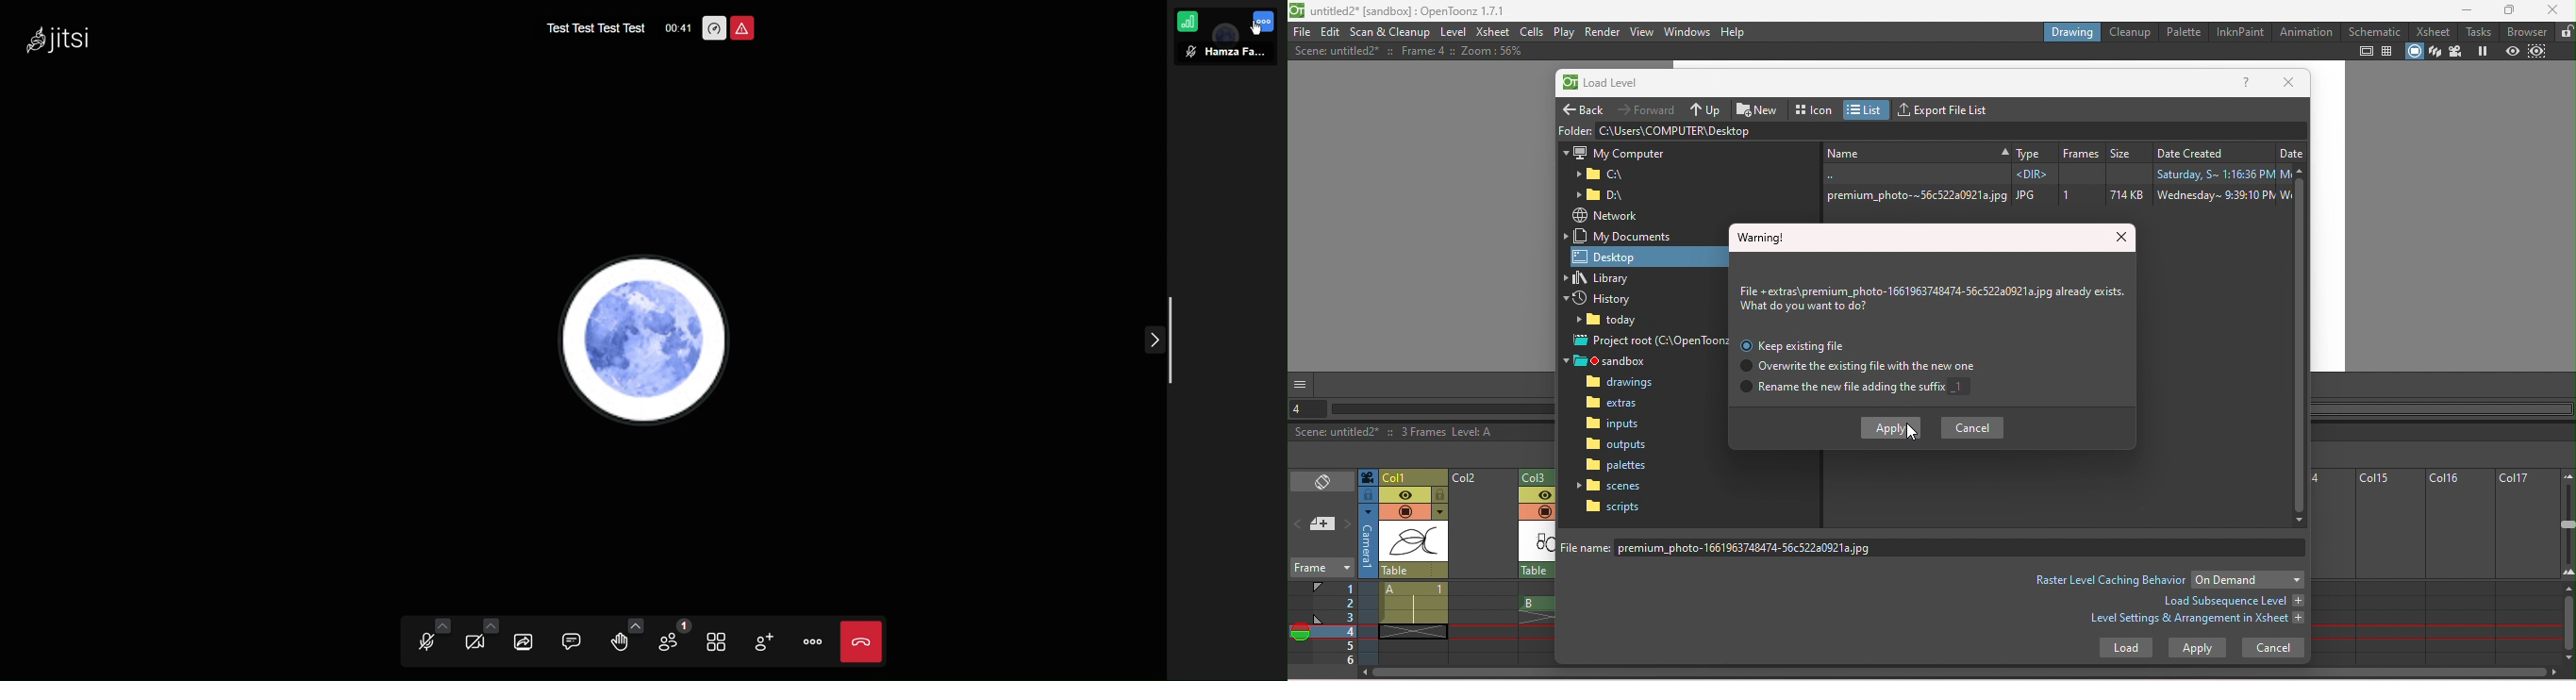  I want to click on 00:41, so click(675, 30).